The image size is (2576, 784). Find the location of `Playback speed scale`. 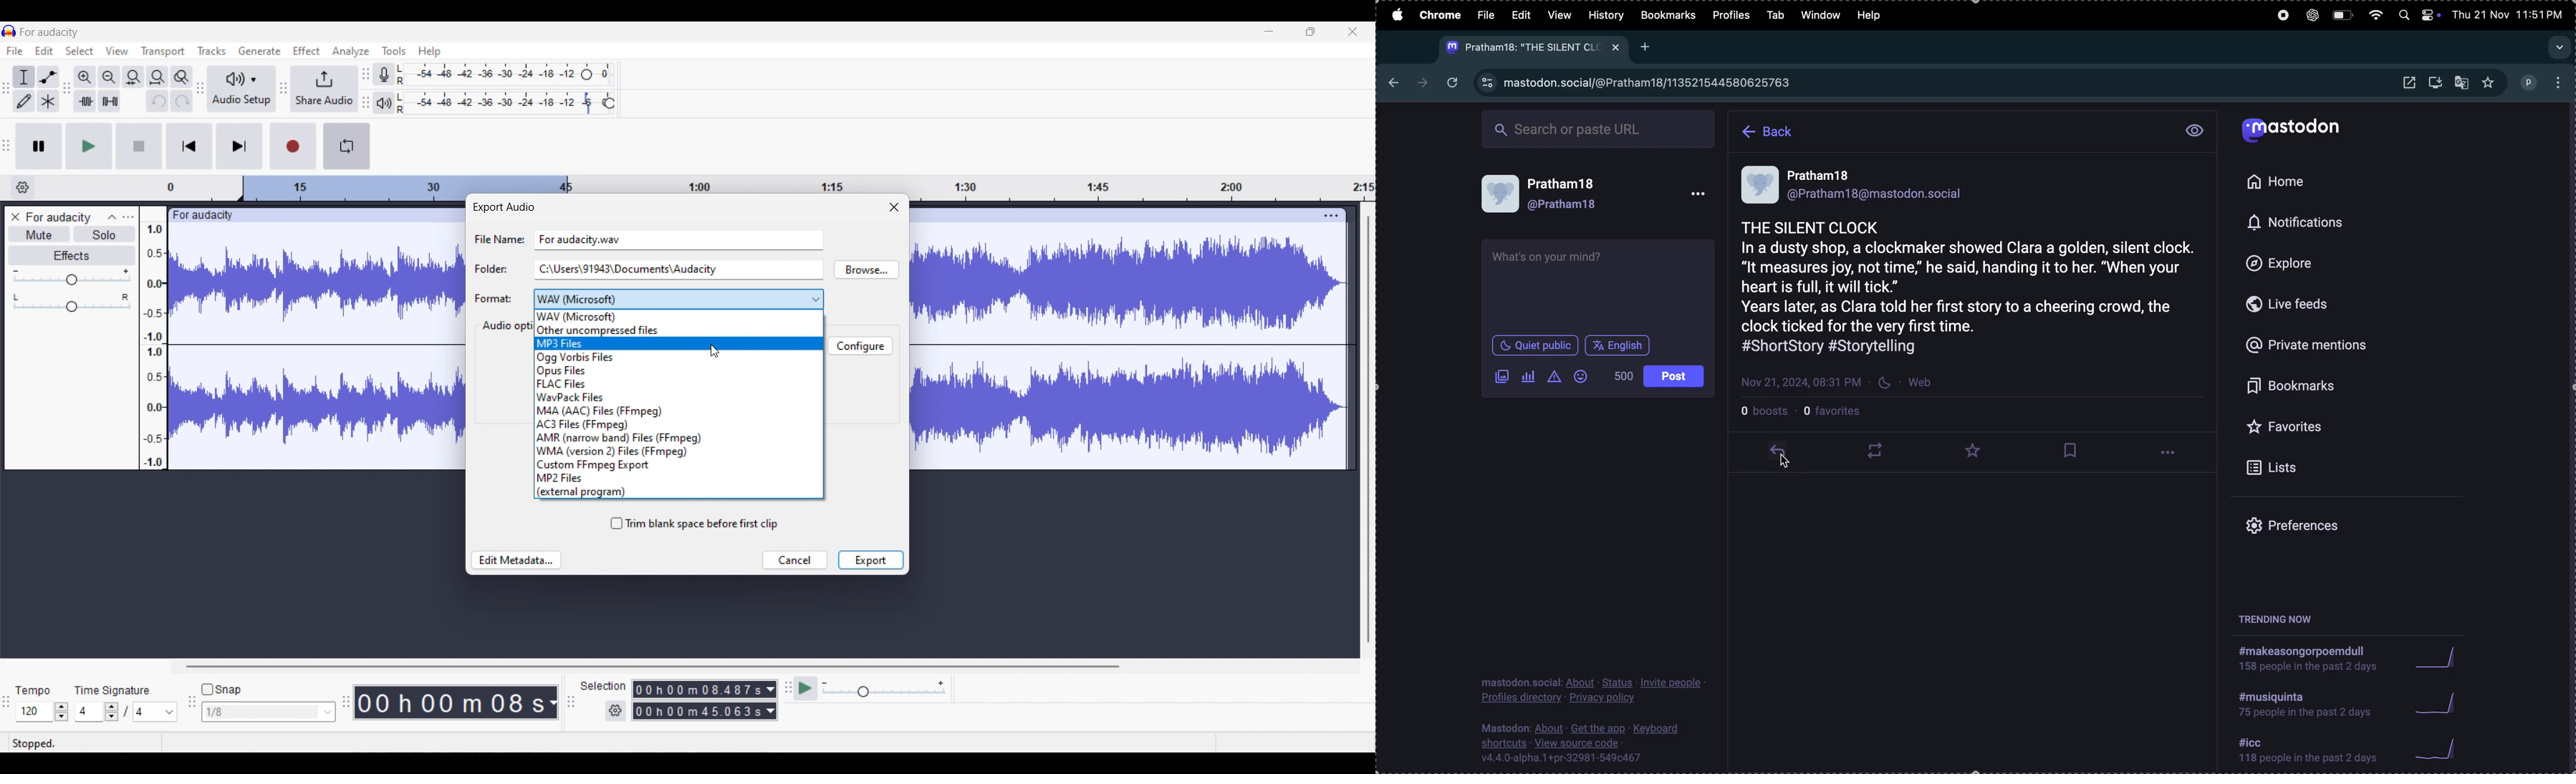

Playback speed scale is located at coordinates (884, 688).